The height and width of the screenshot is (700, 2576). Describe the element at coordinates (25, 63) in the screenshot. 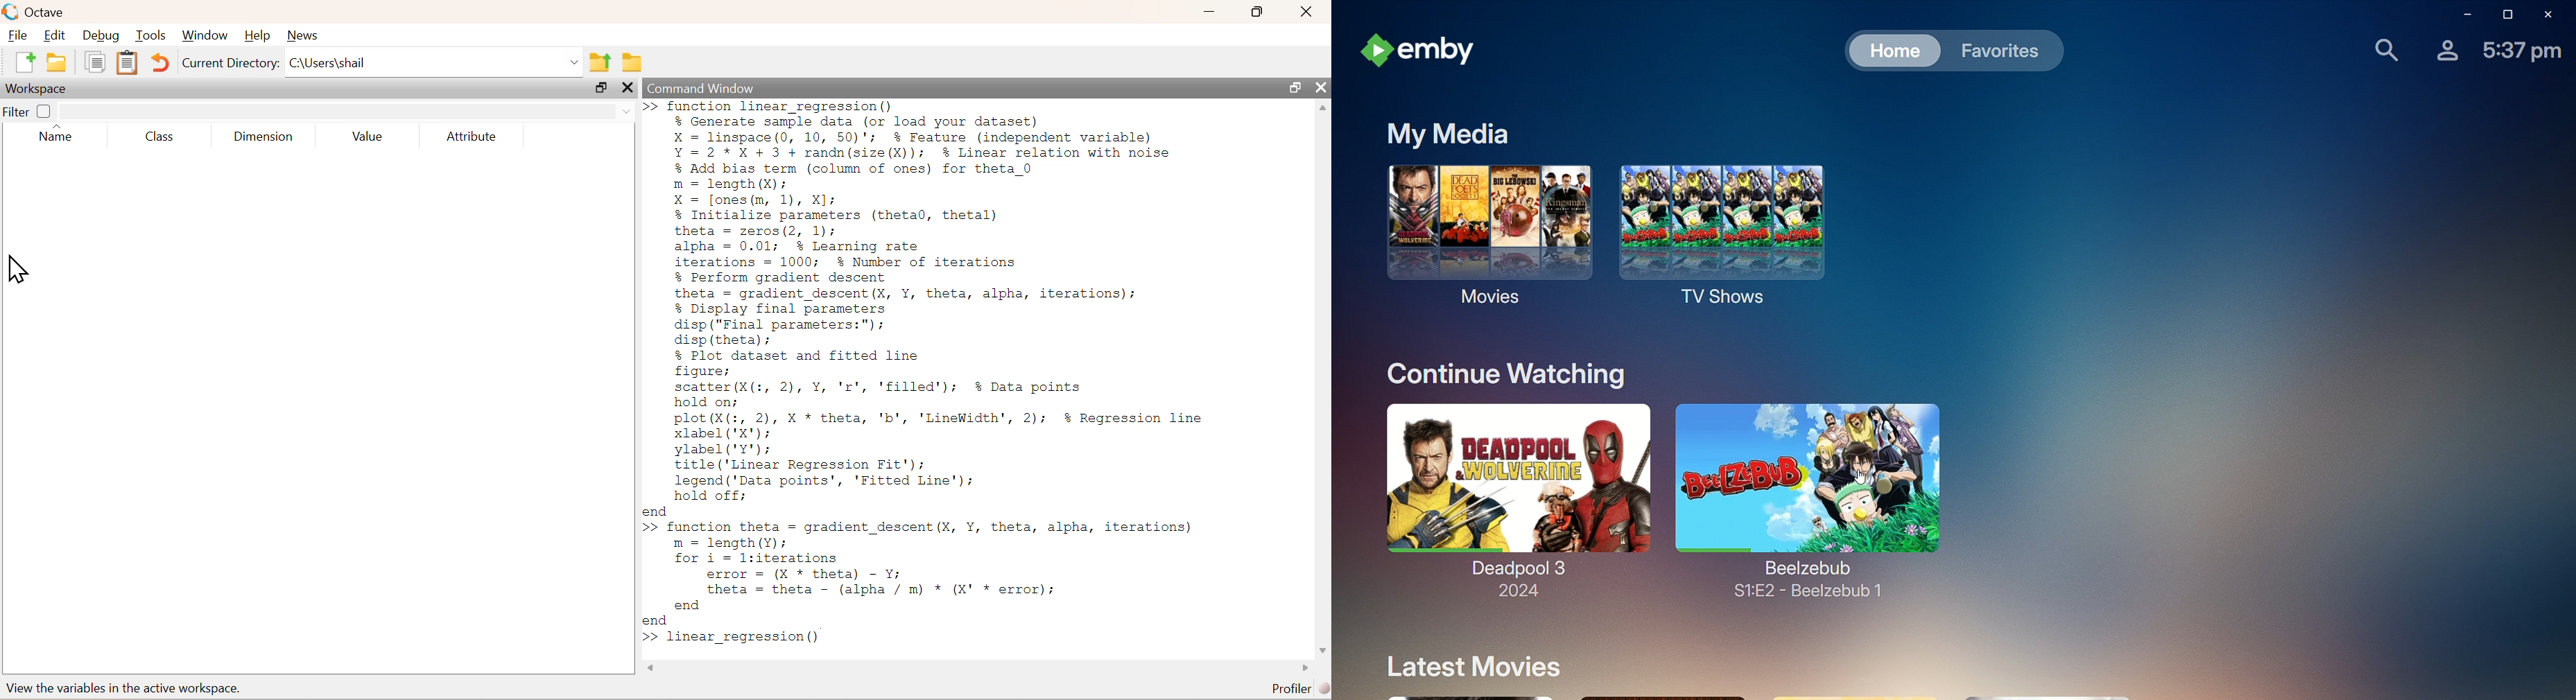

I see `new document` at that location.